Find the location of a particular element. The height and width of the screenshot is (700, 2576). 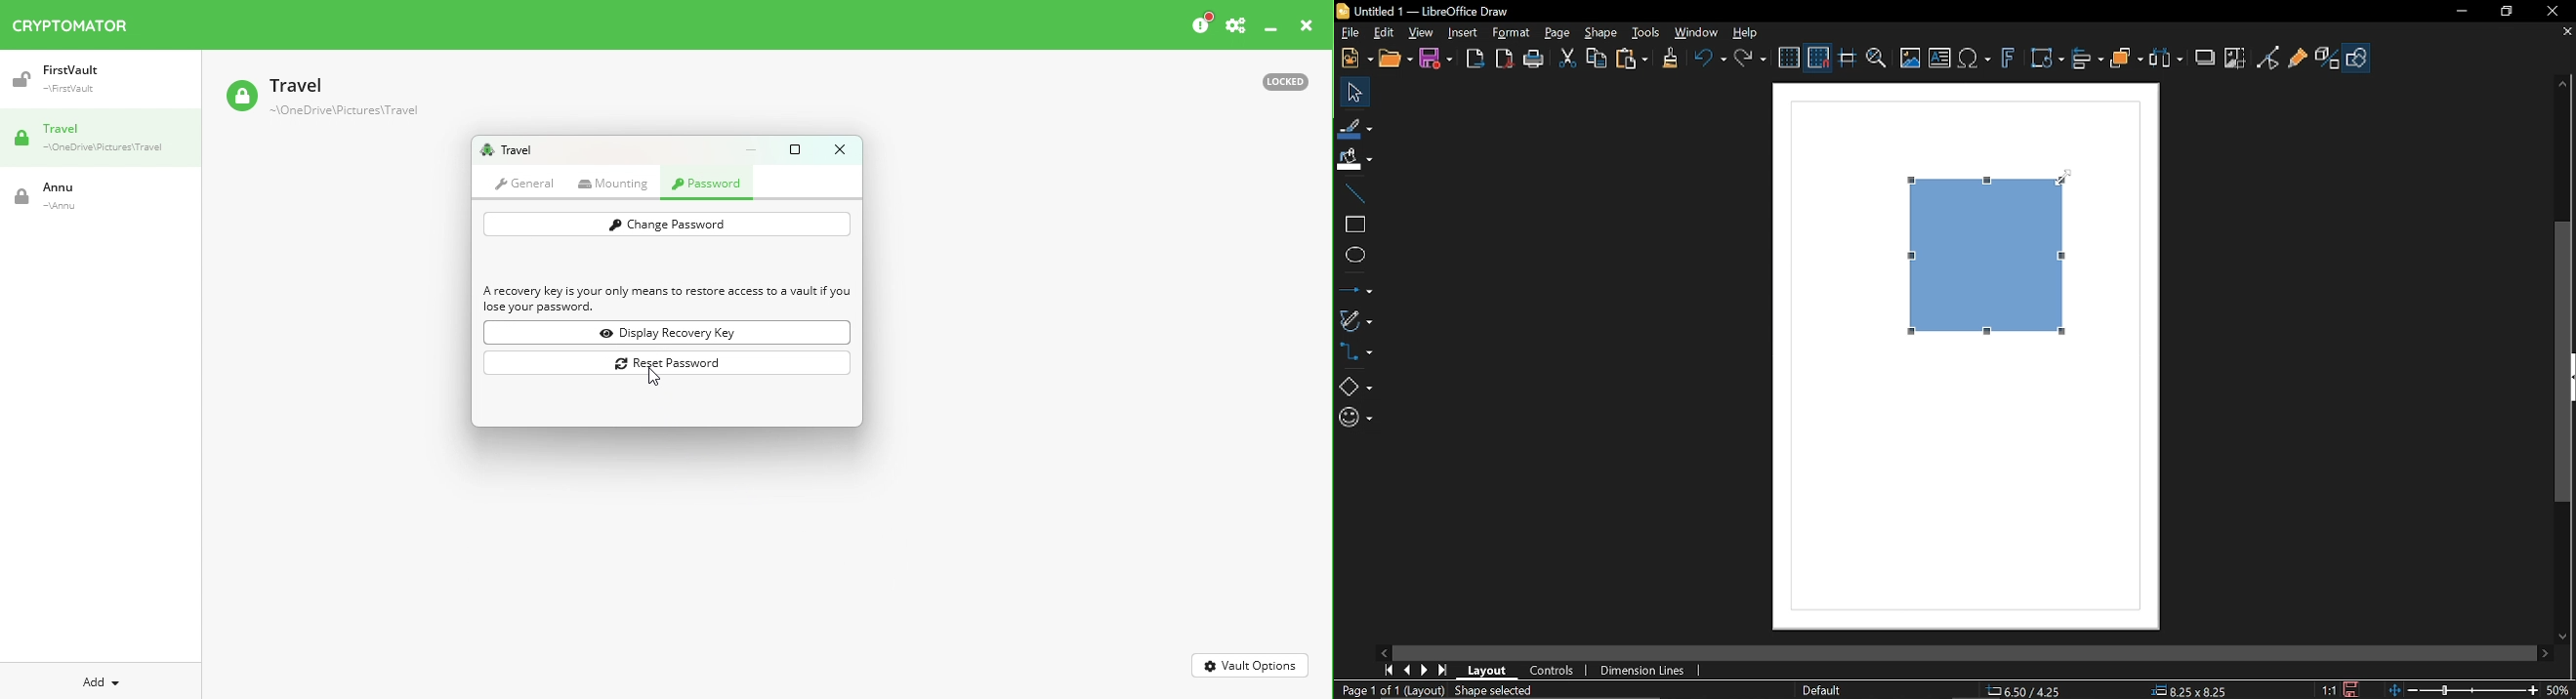

Layout is located at coordinates (1486, 671).